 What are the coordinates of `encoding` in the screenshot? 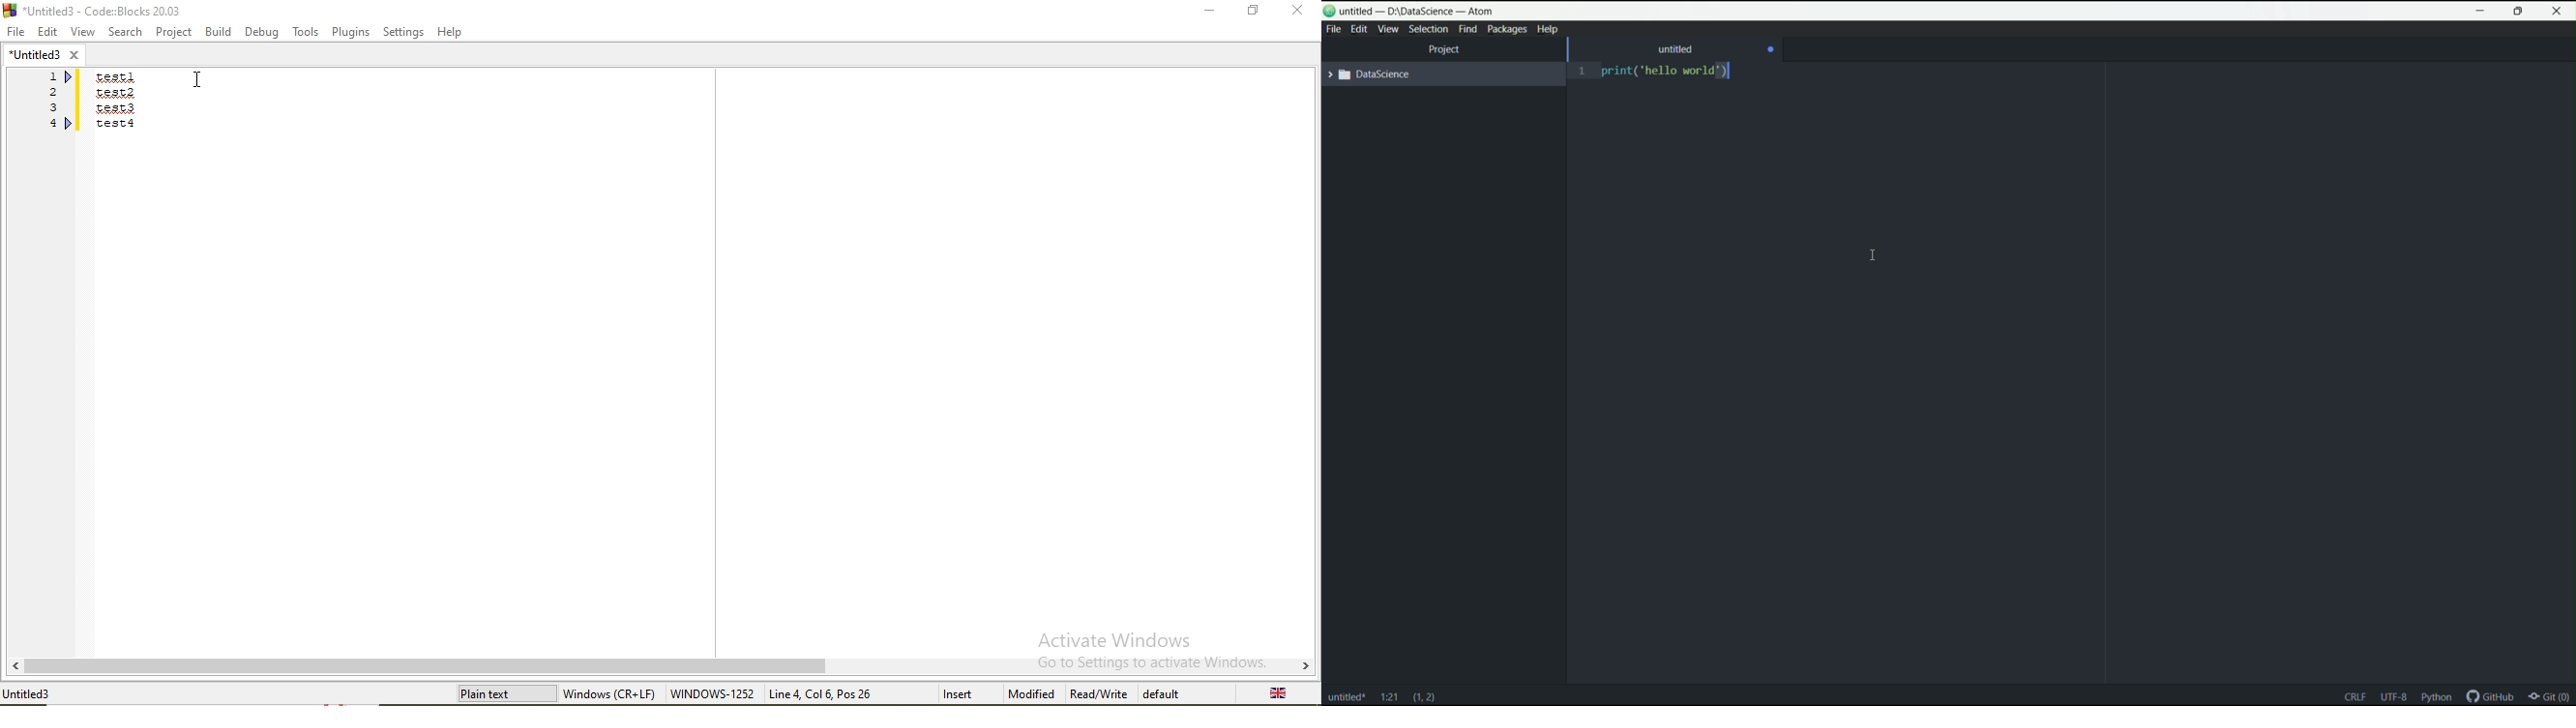 It's located at (2392, 697).